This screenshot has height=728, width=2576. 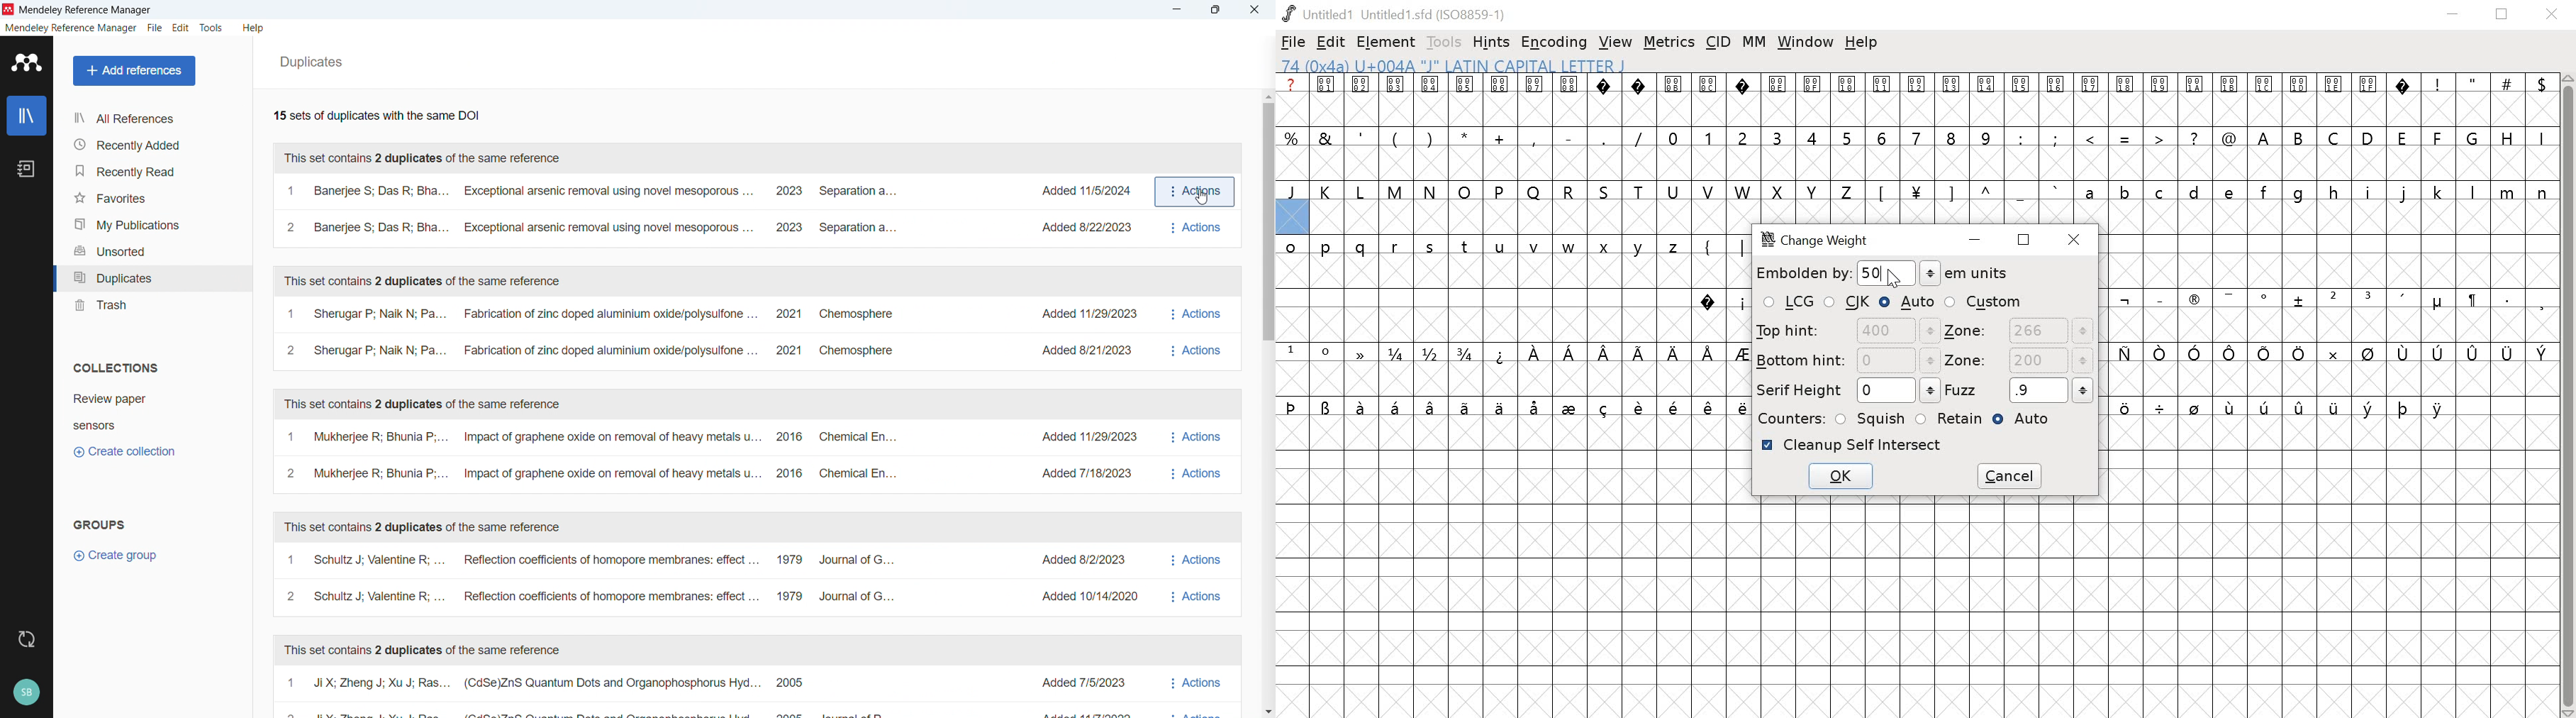 What do you see at coordinates (27, 169) in the screenshot?
I see `Notebook ` at bounding box center [27, 169].